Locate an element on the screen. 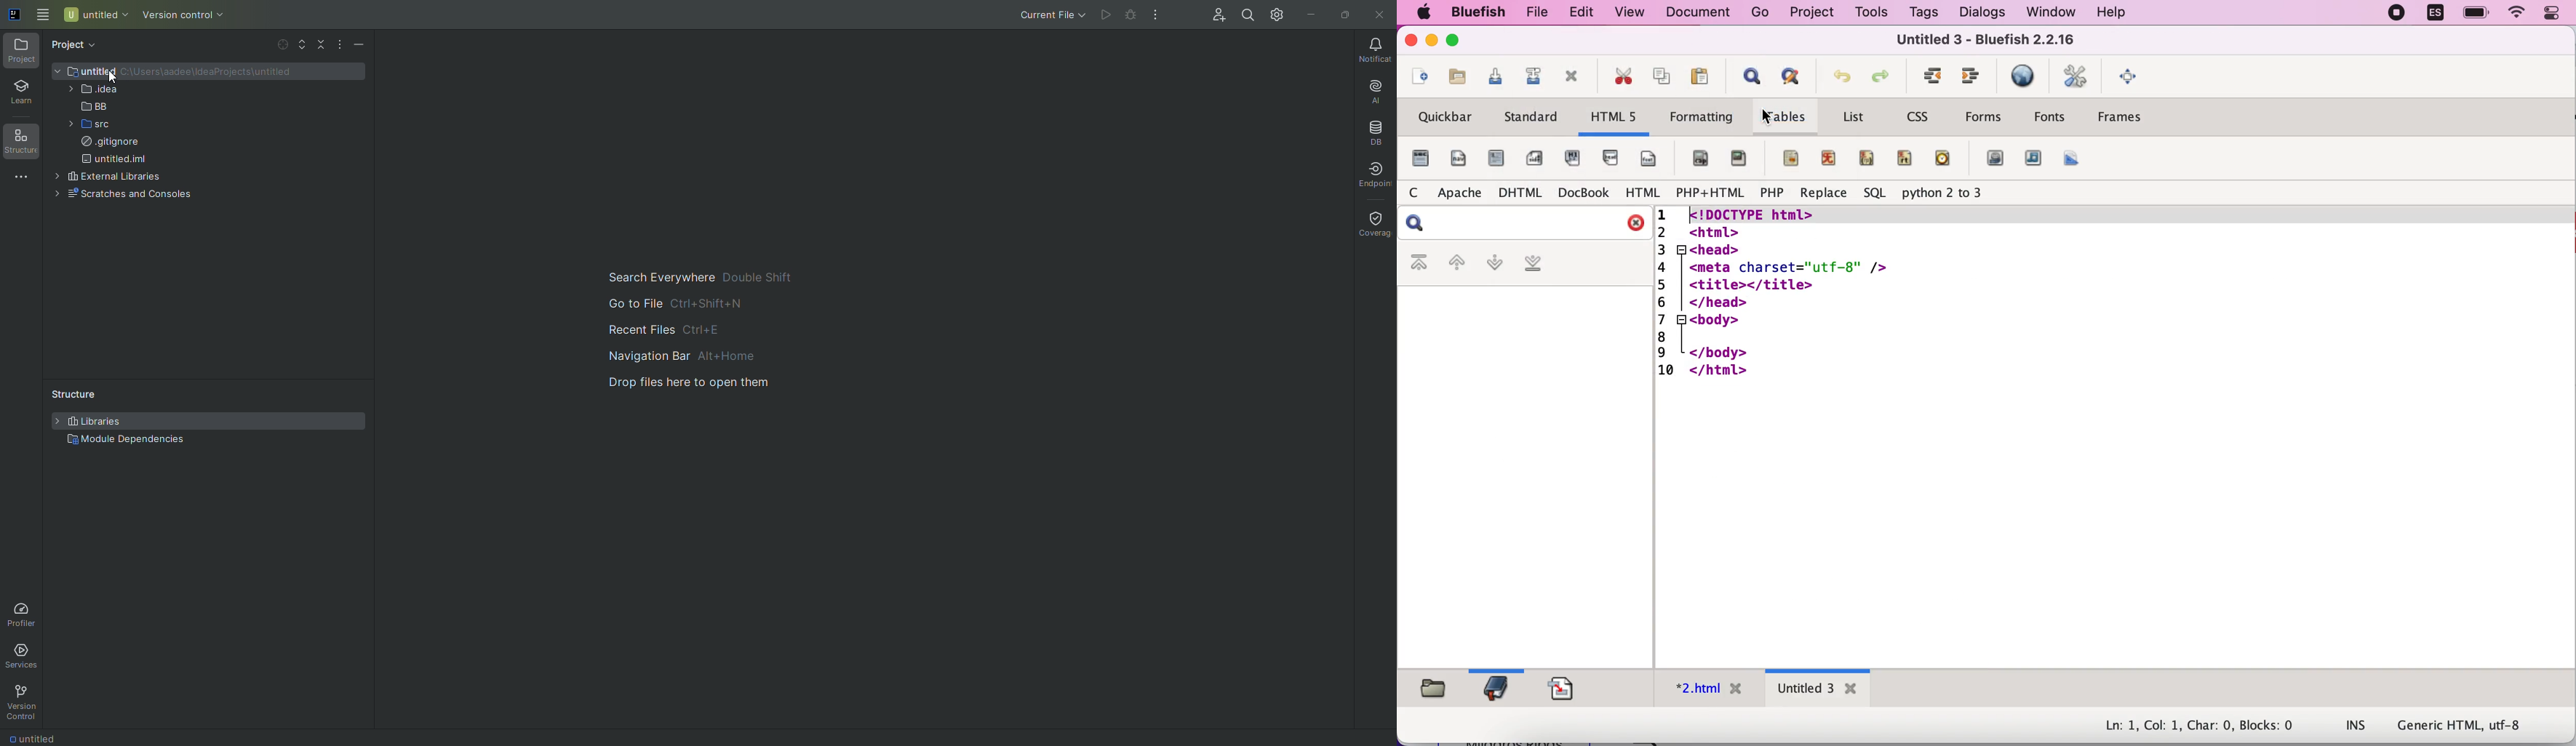 The height and width of the screenshot is (756, 2576). project is located at coordinates (1811, 13).